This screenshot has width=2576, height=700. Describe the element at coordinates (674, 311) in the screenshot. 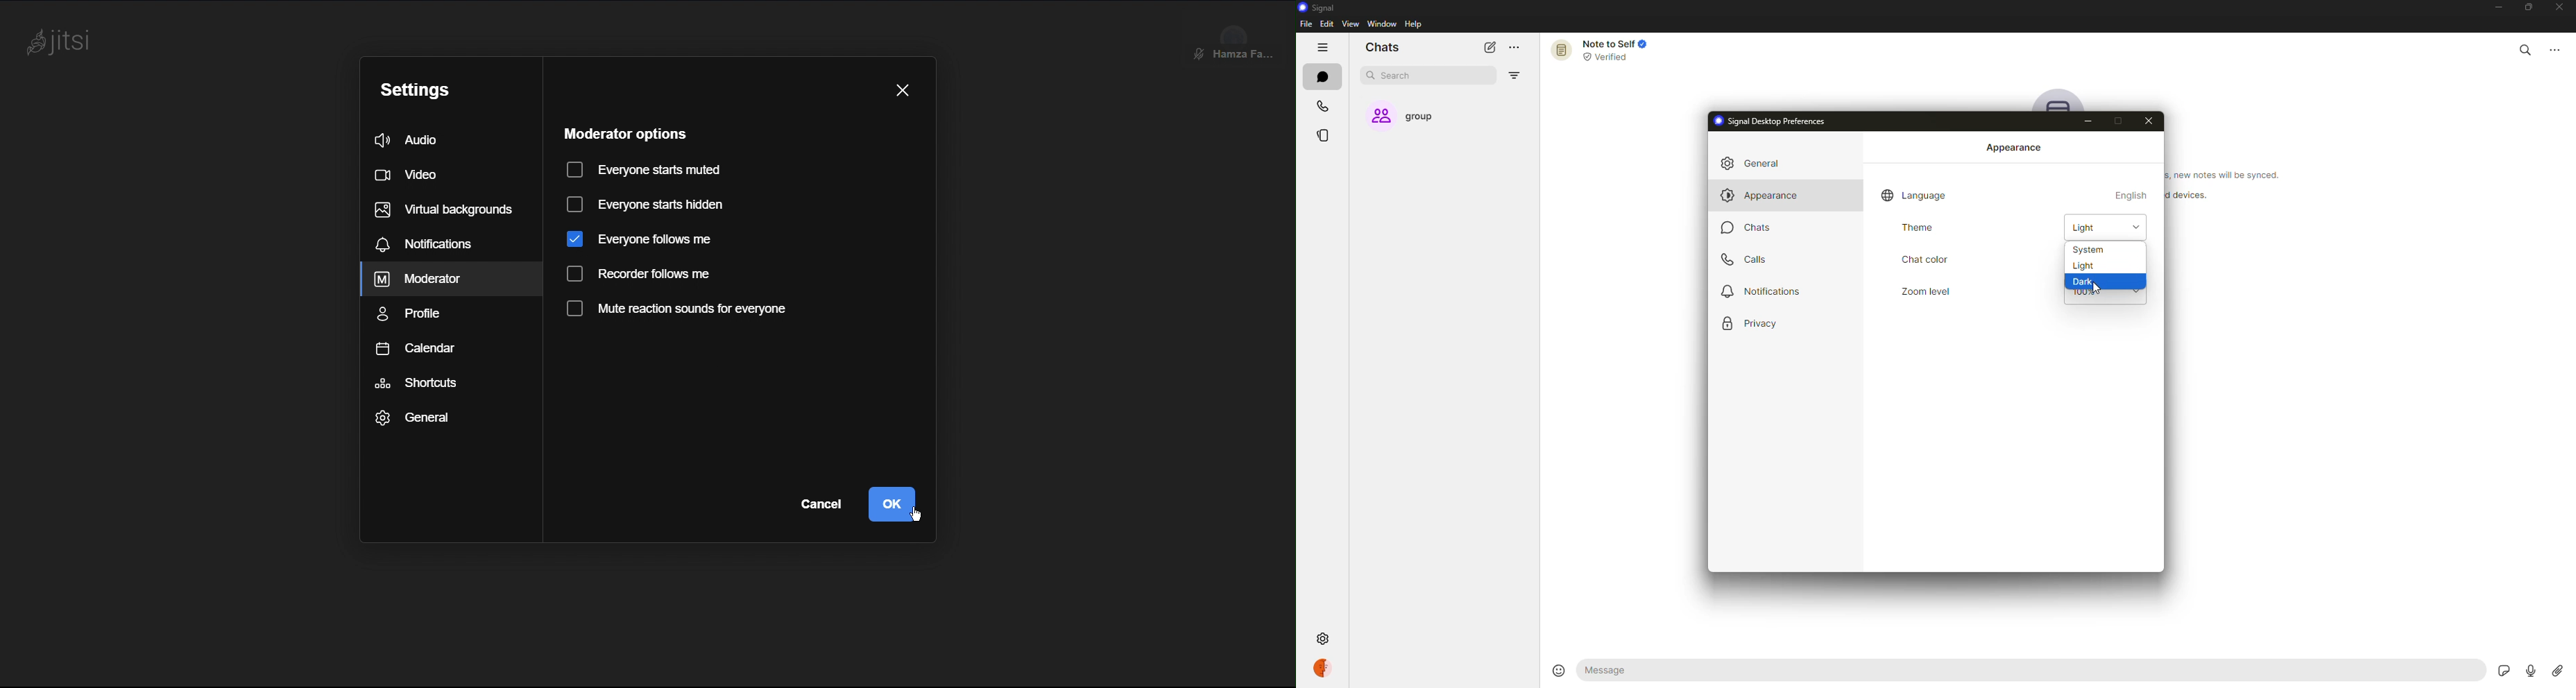

I see `Mute reaction sounds for everyone` at that location.